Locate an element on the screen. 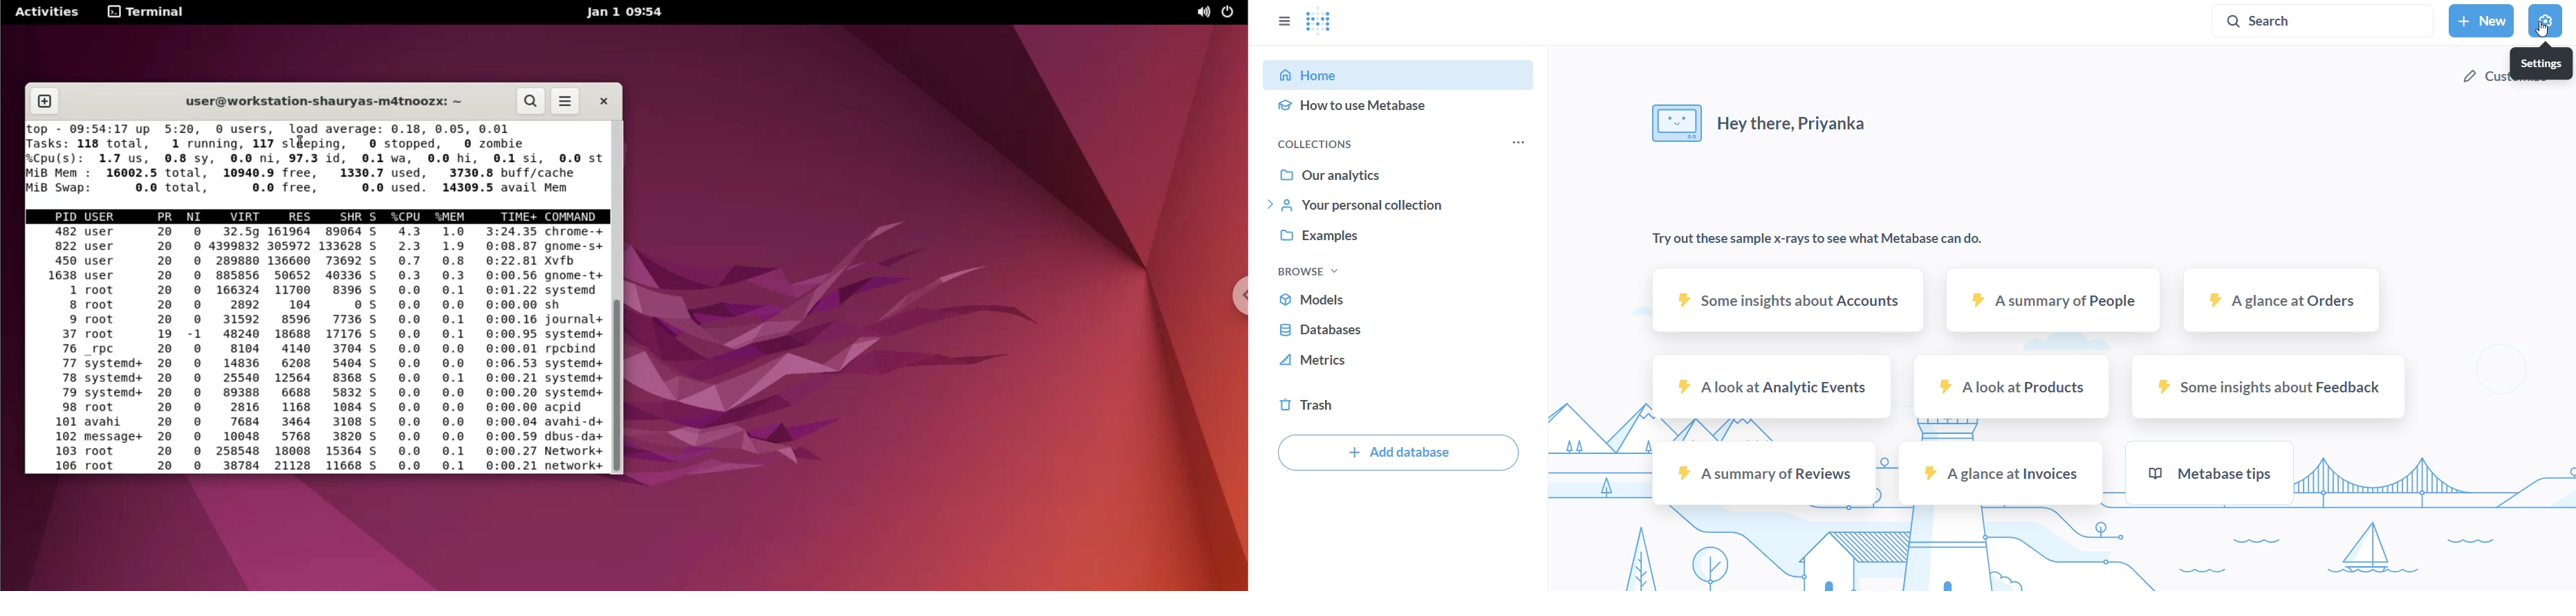  close is located at coordinates (604, 103).